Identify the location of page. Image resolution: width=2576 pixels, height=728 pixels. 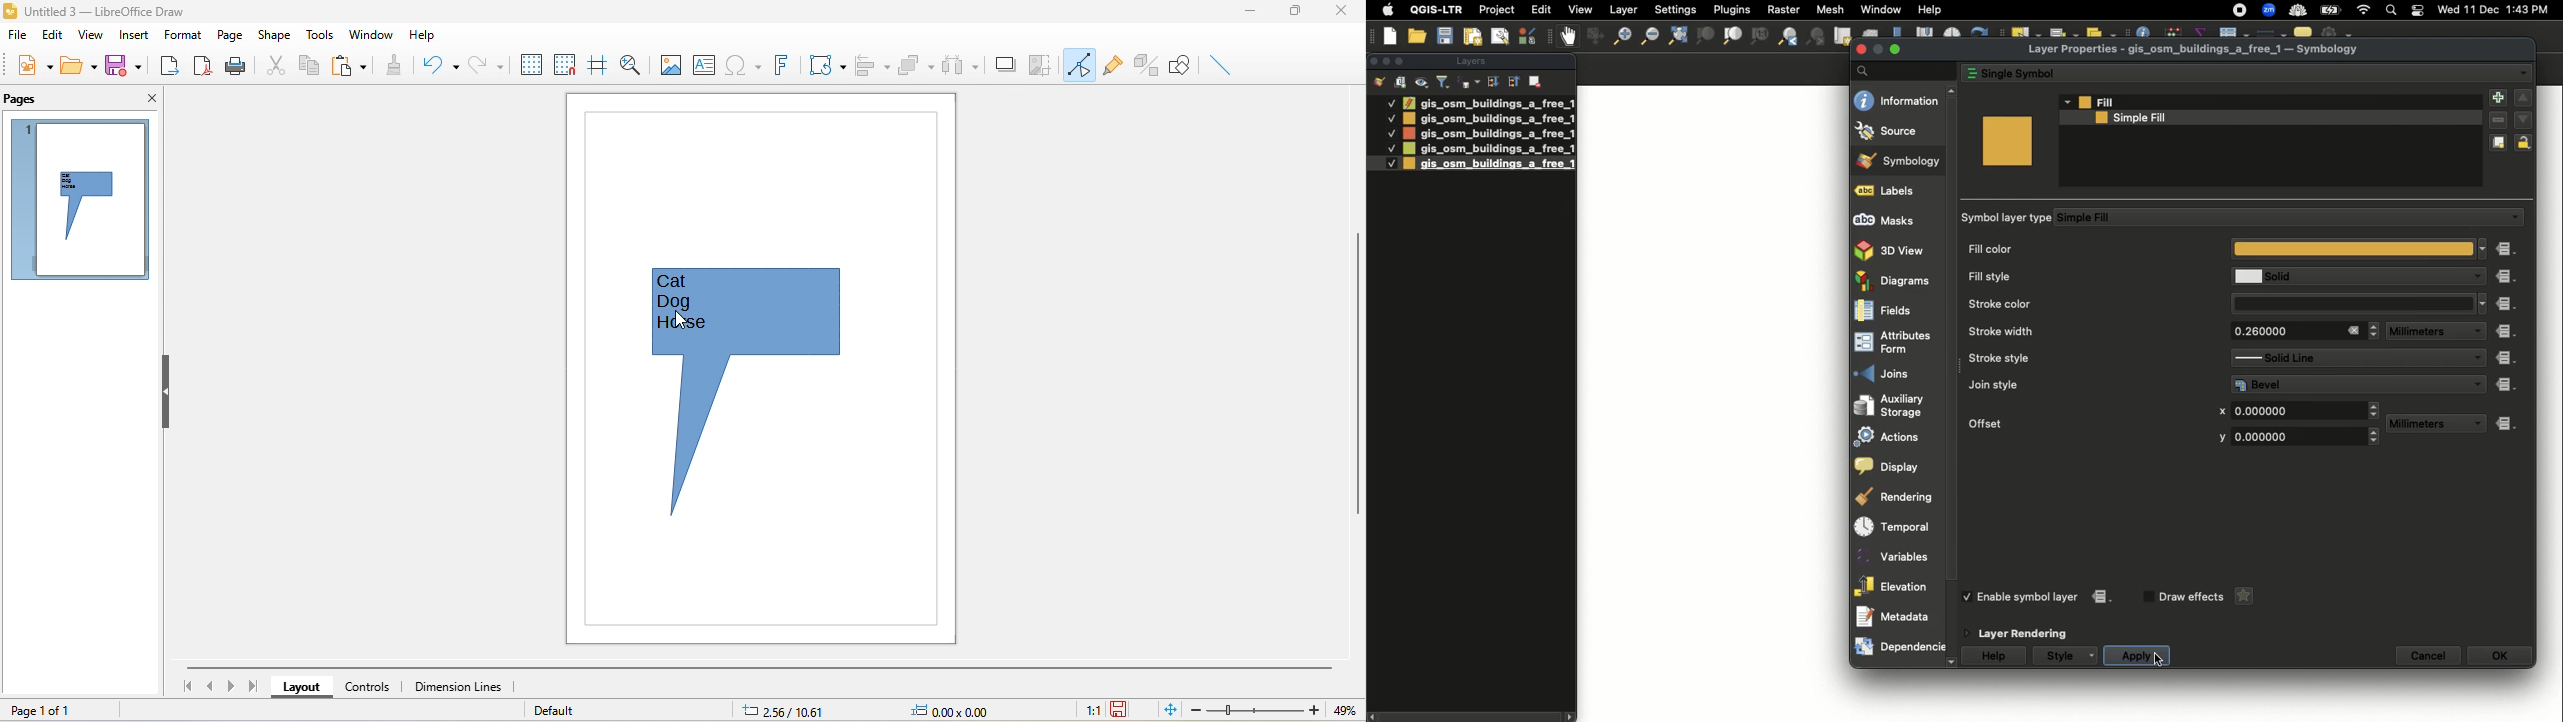
(229, 33).